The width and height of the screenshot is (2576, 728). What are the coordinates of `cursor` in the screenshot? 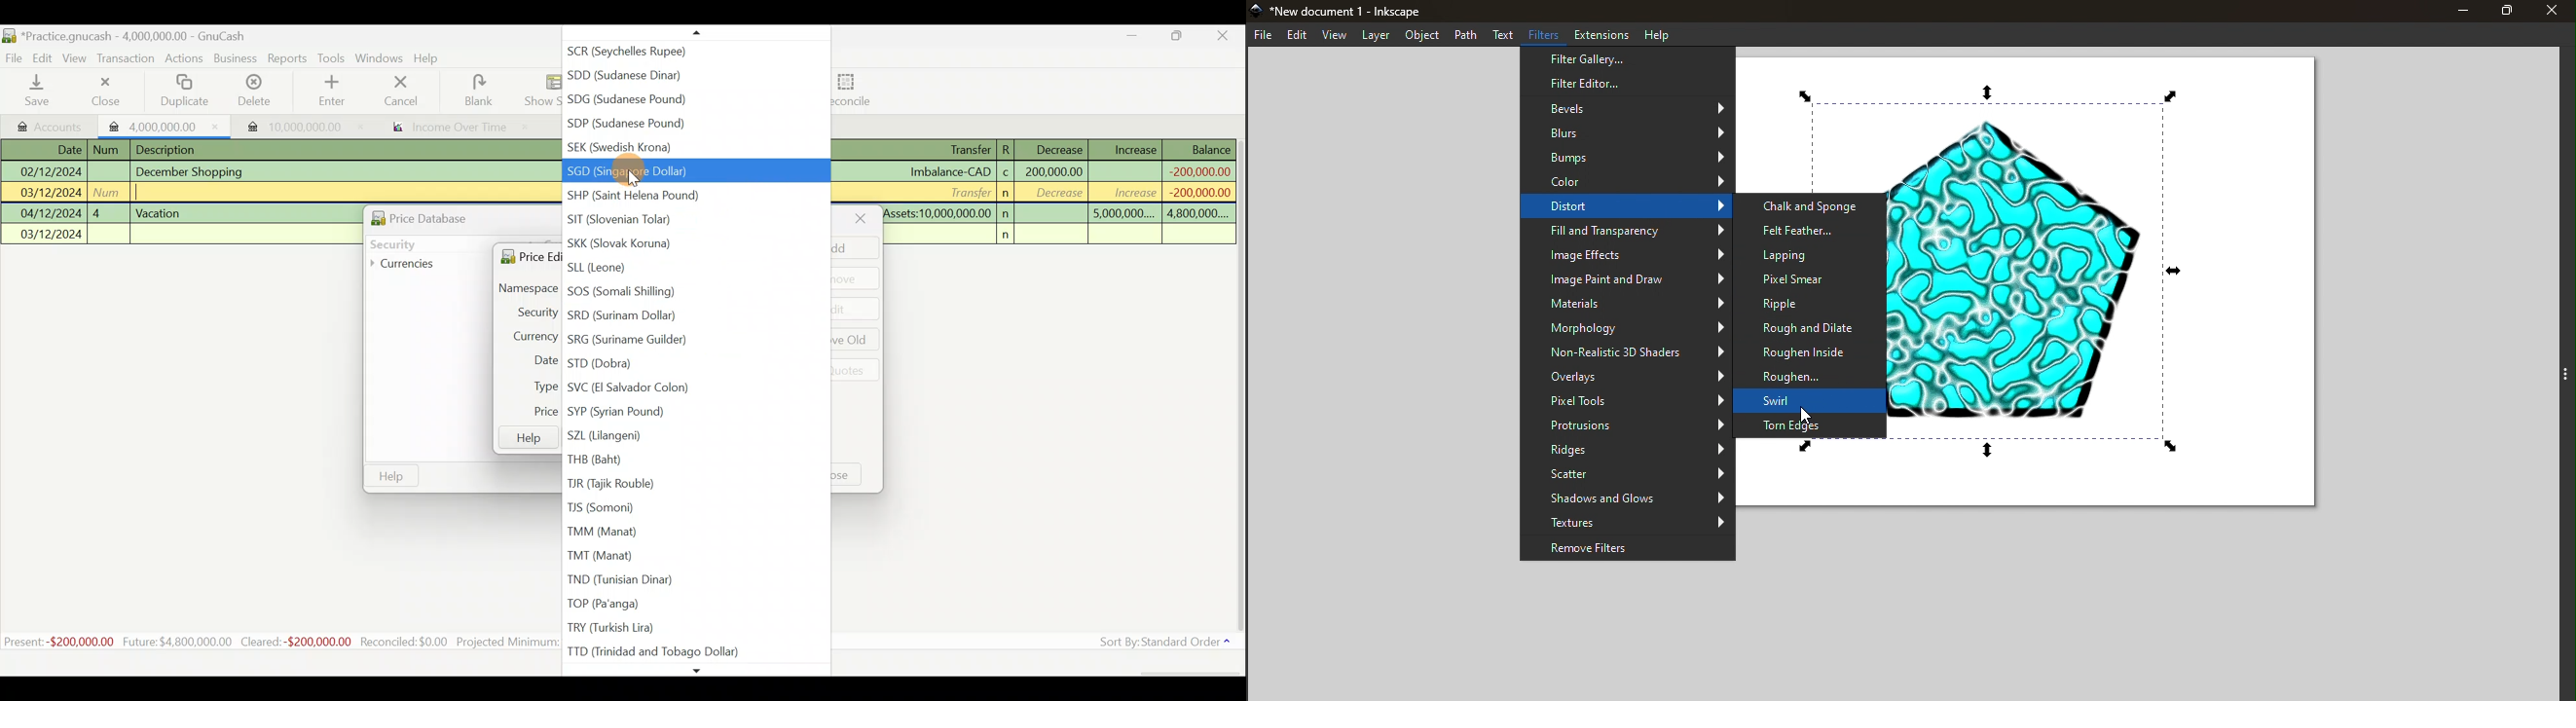 It's located at (1807, 416).